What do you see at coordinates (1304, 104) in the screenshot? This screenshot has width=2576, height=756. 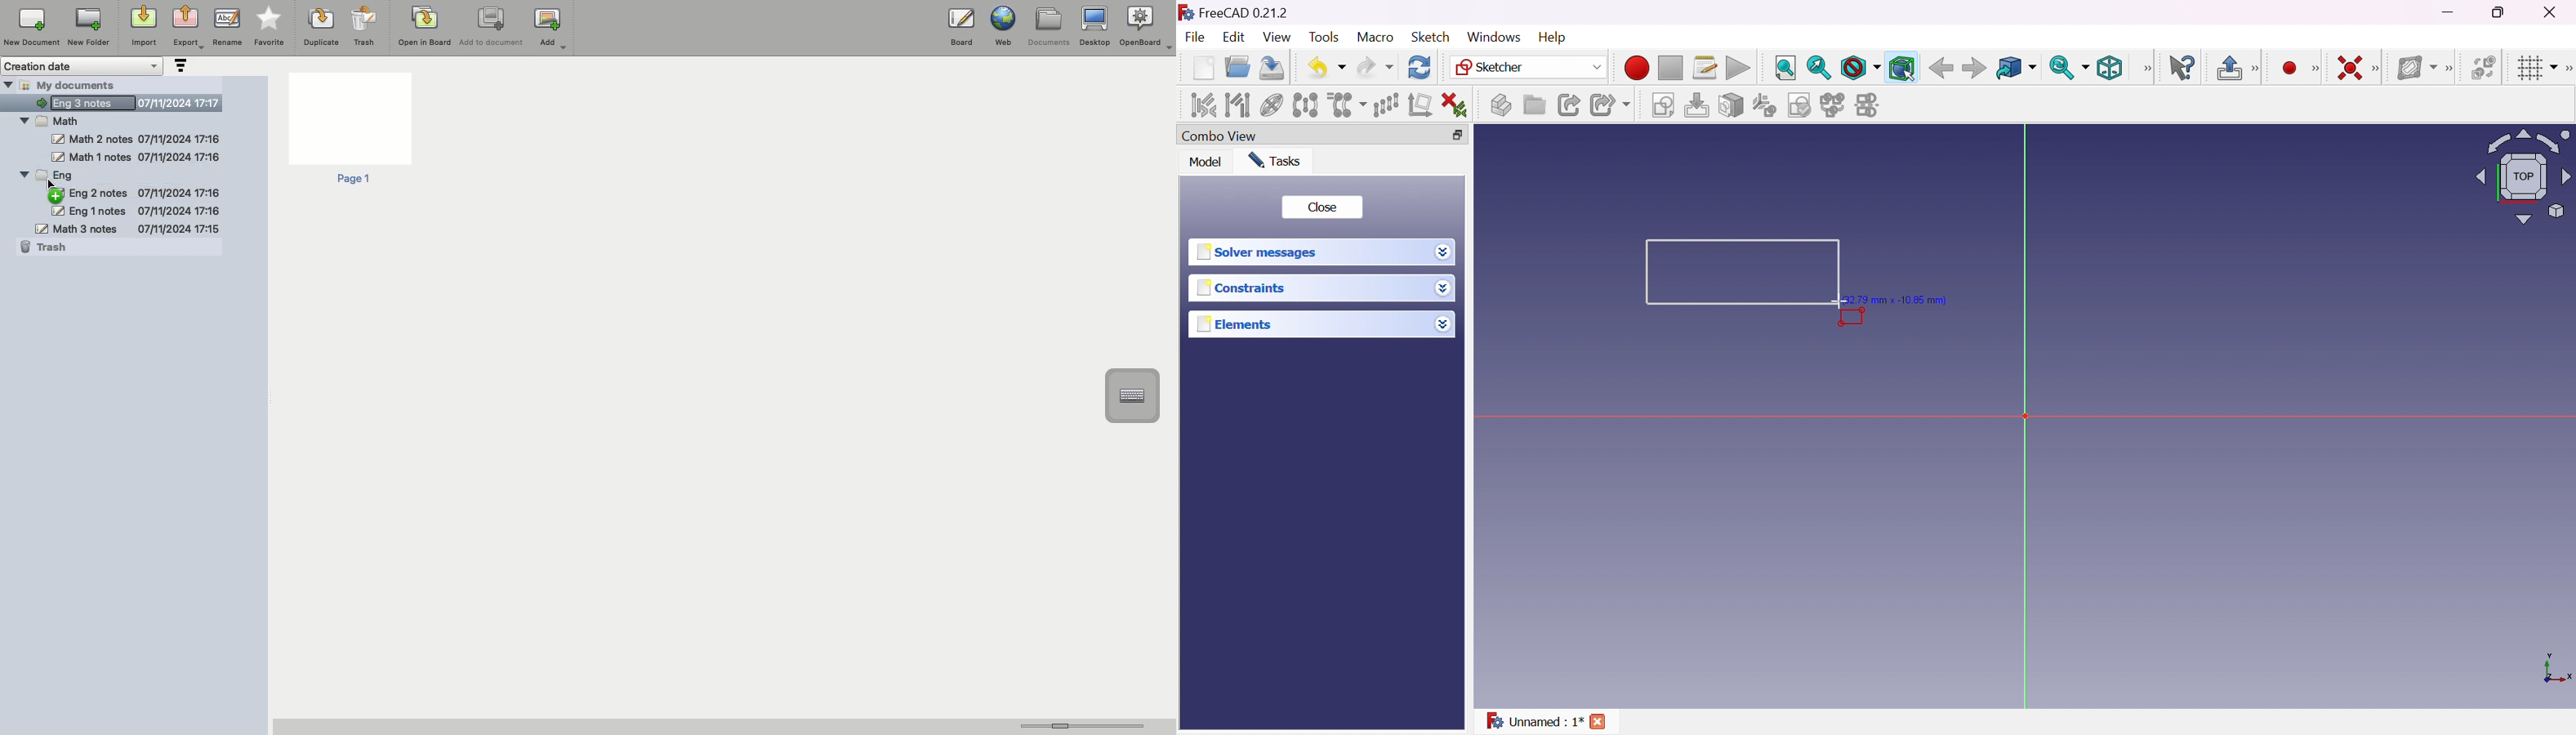 I see `Symmetry` at bounding box center [1304, 104].